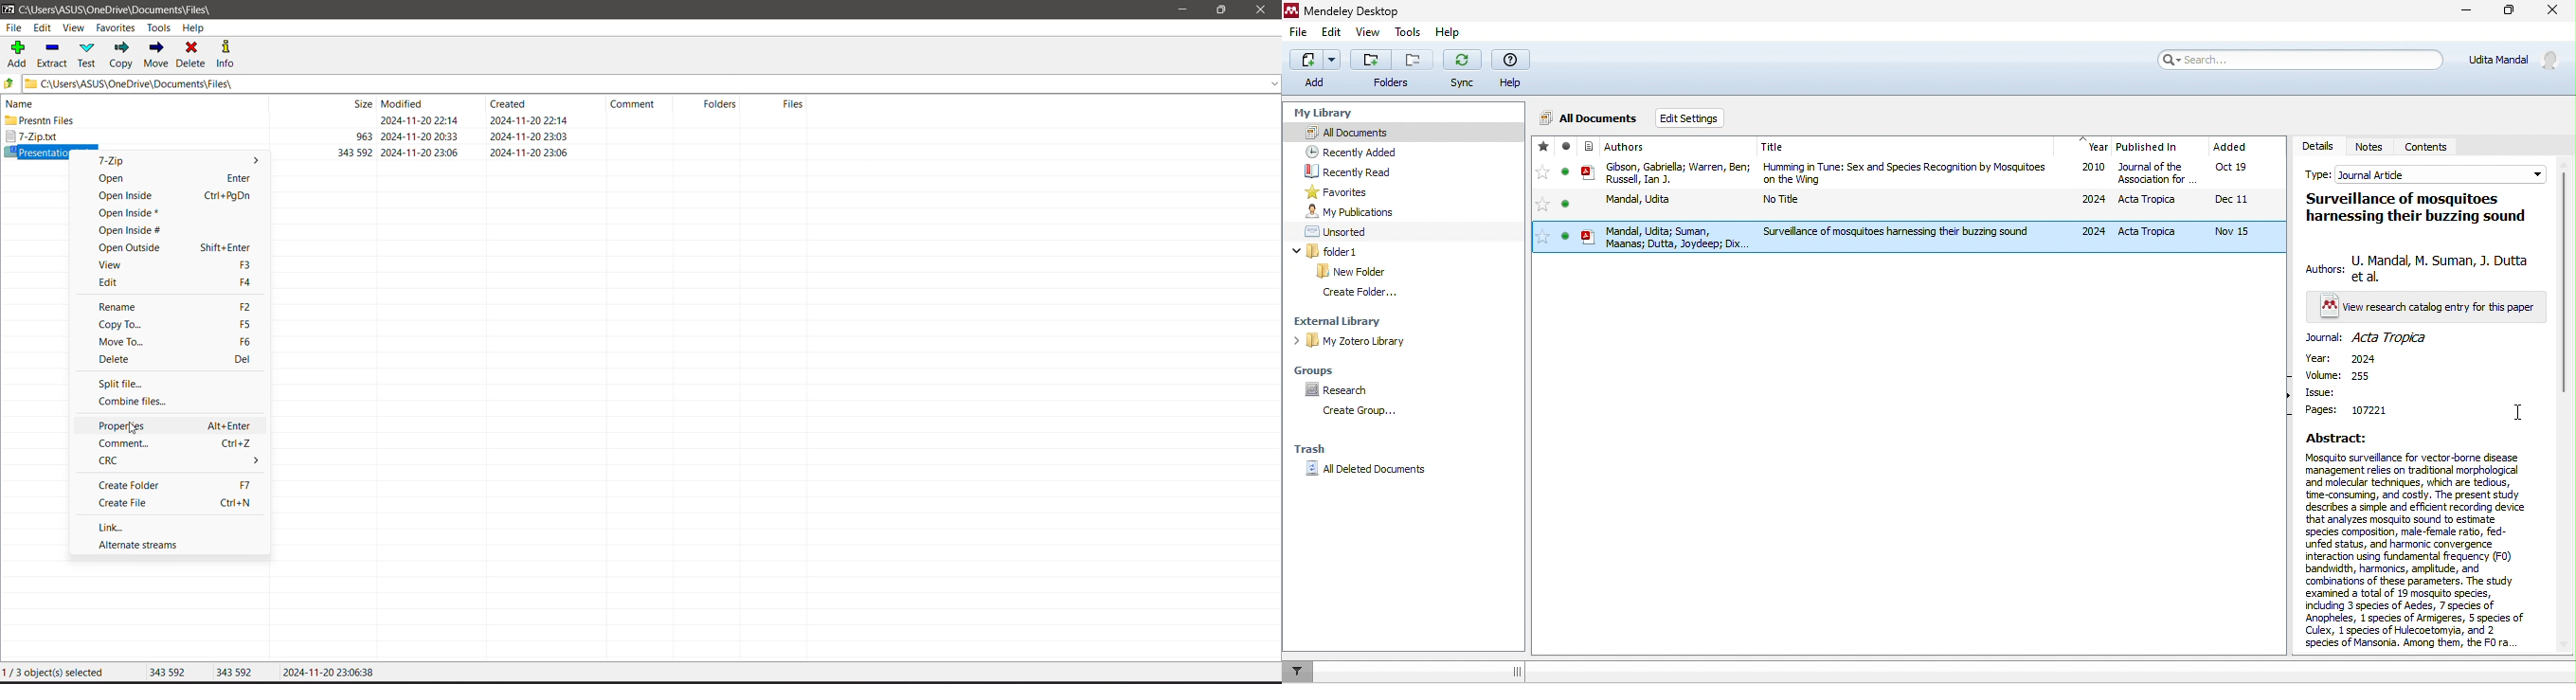 The image size is (2576, 700). Describe the element at coordinates (289, 121) in the screenshot. I see `Present files` at that location.